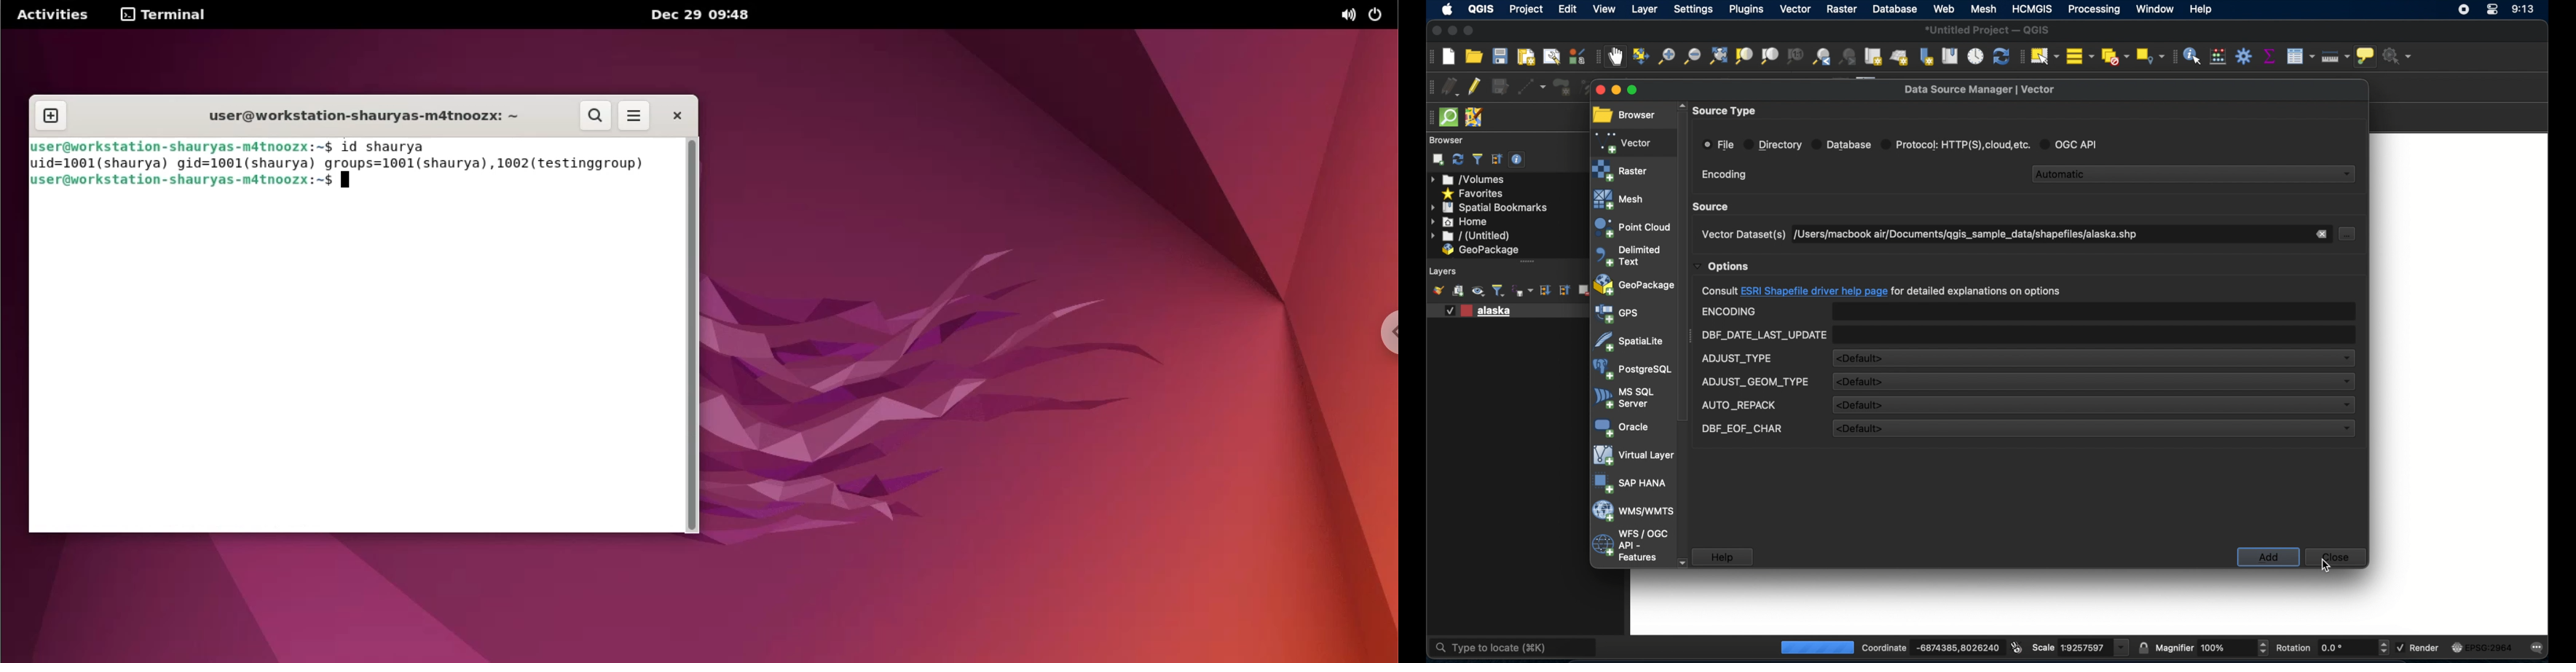 The height and width of the screenshot is (672, 2576). What do you see at coordinates (1484, 647) in the screenshot?
I see `type to locate` at bounding box center [1484, 647].